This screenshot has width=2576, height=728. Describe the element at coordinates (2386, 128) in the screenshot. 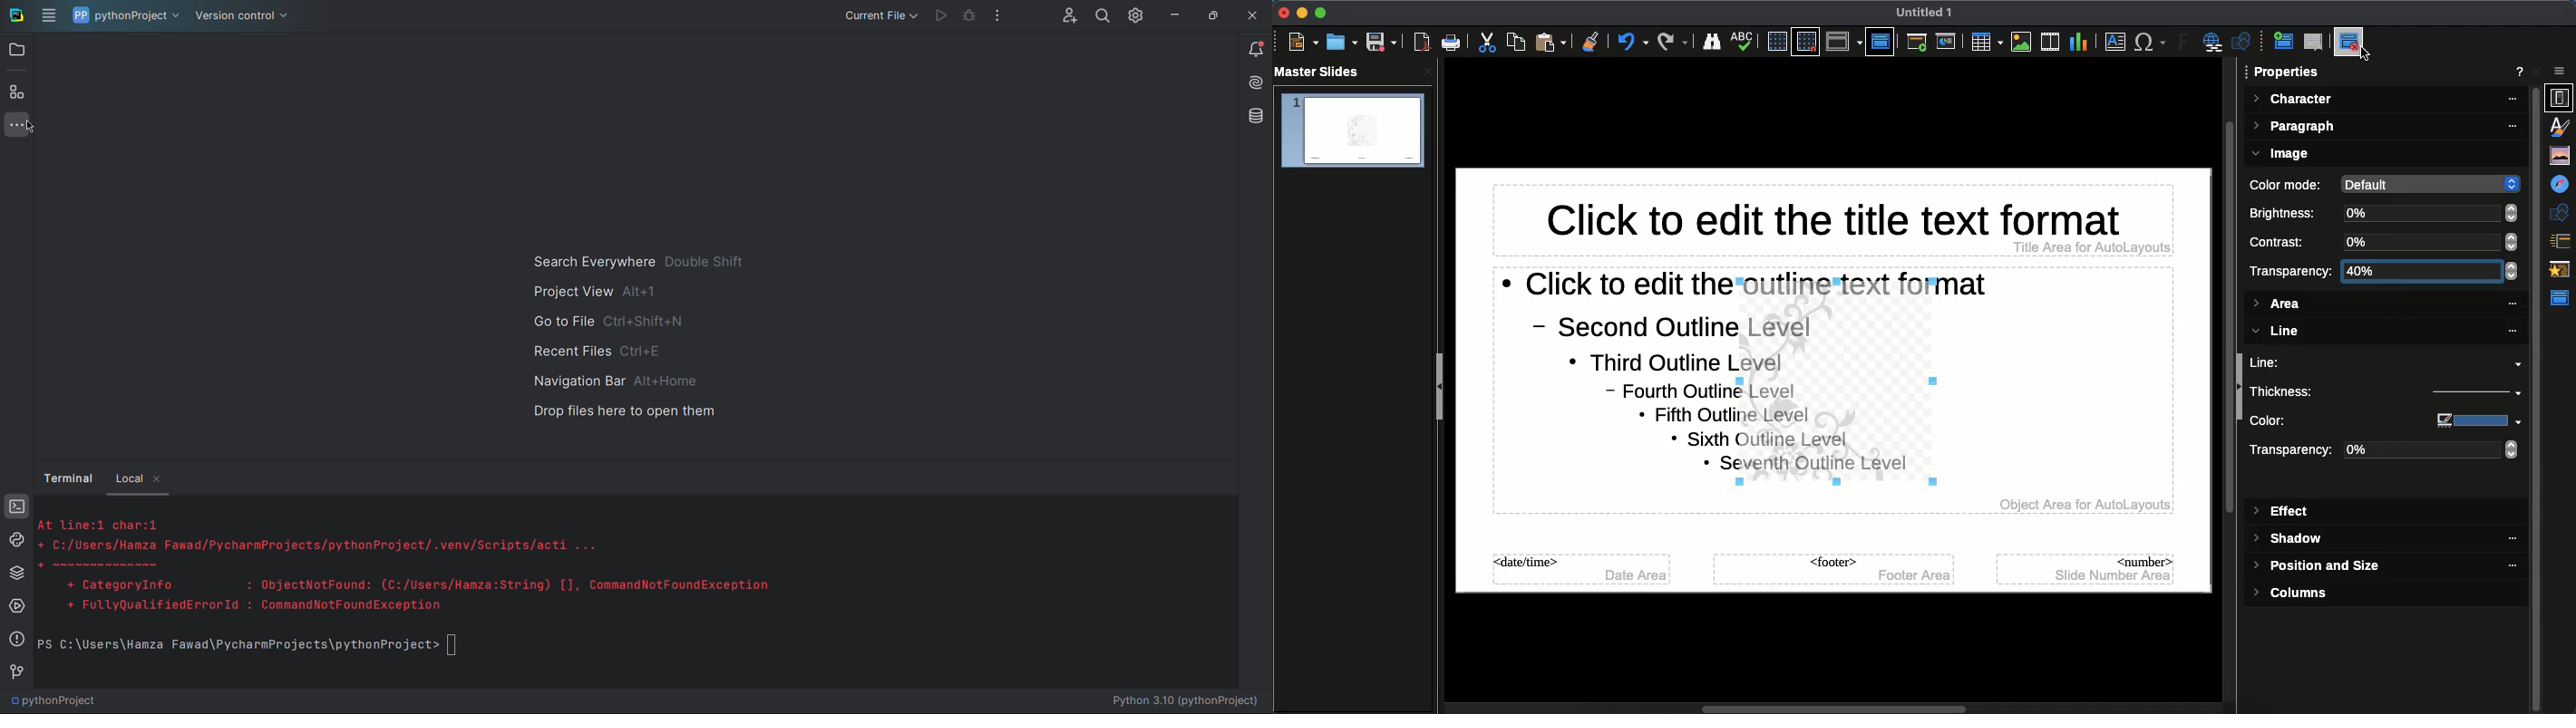

I see `Paragraph` at that location.